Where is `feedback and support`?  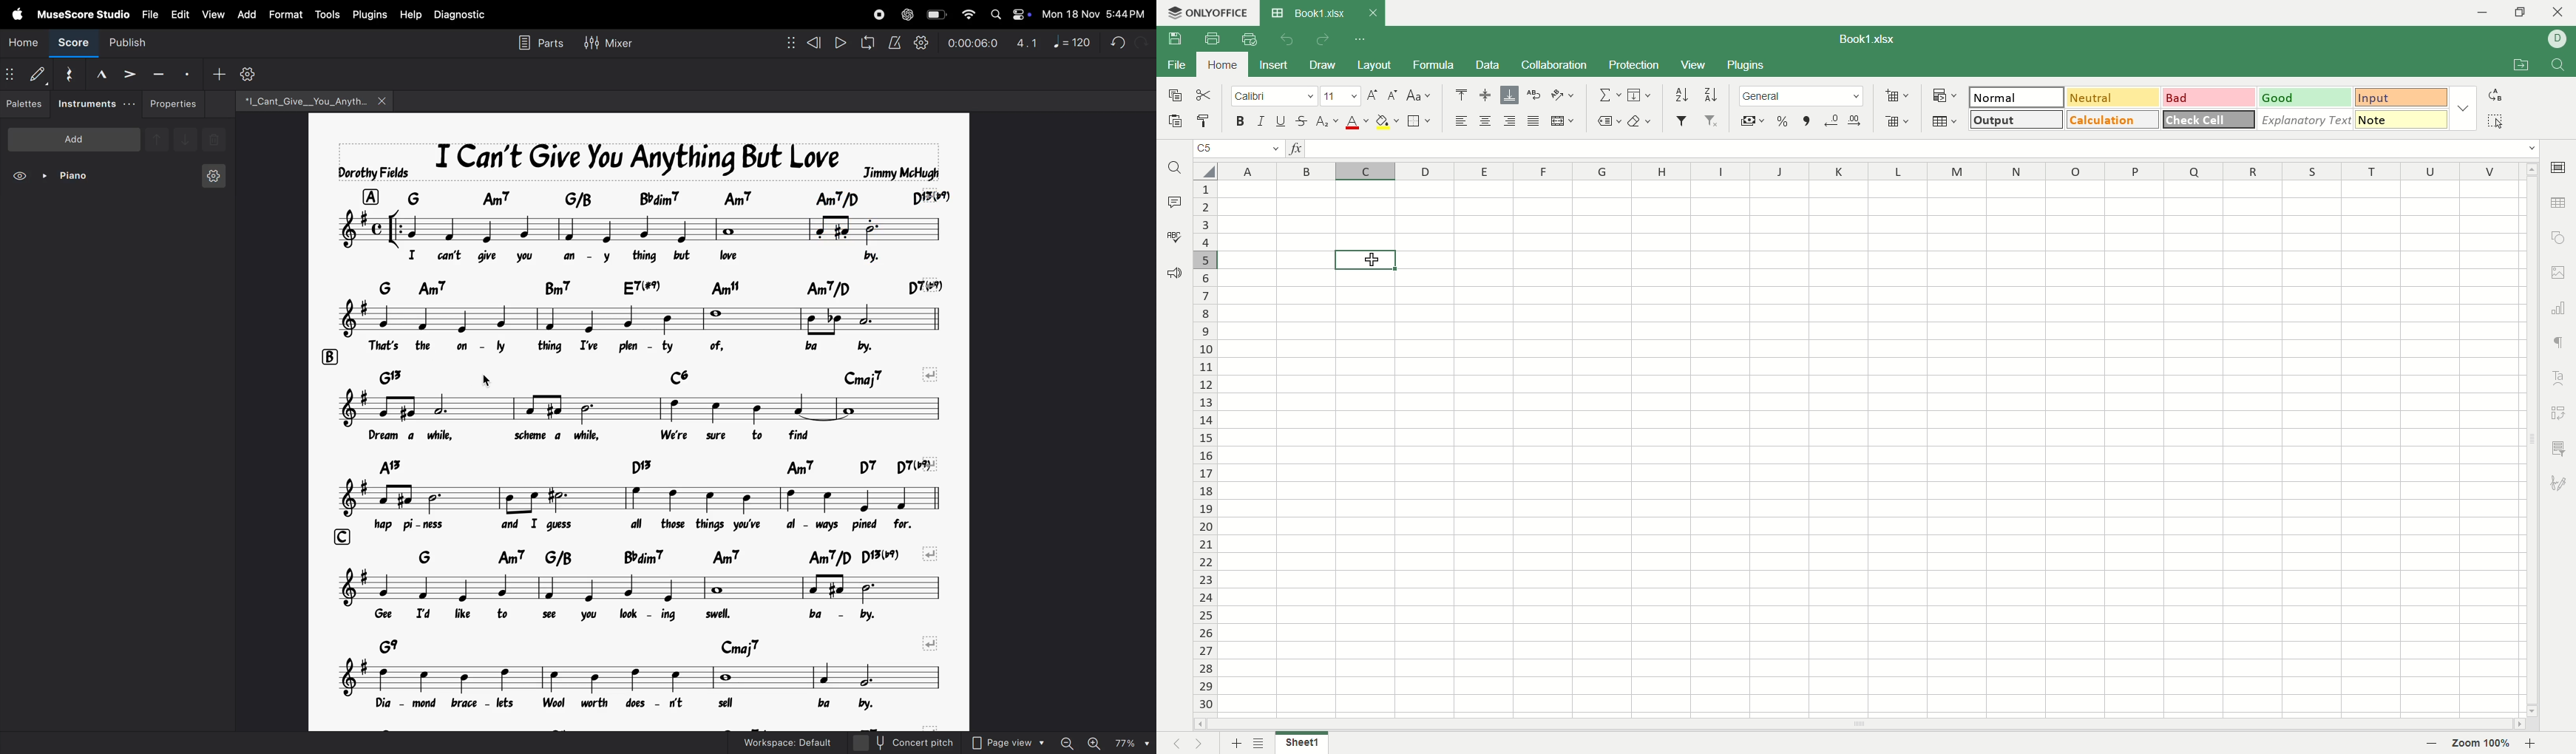
feedback and support is located at coordinates (1175, 274).